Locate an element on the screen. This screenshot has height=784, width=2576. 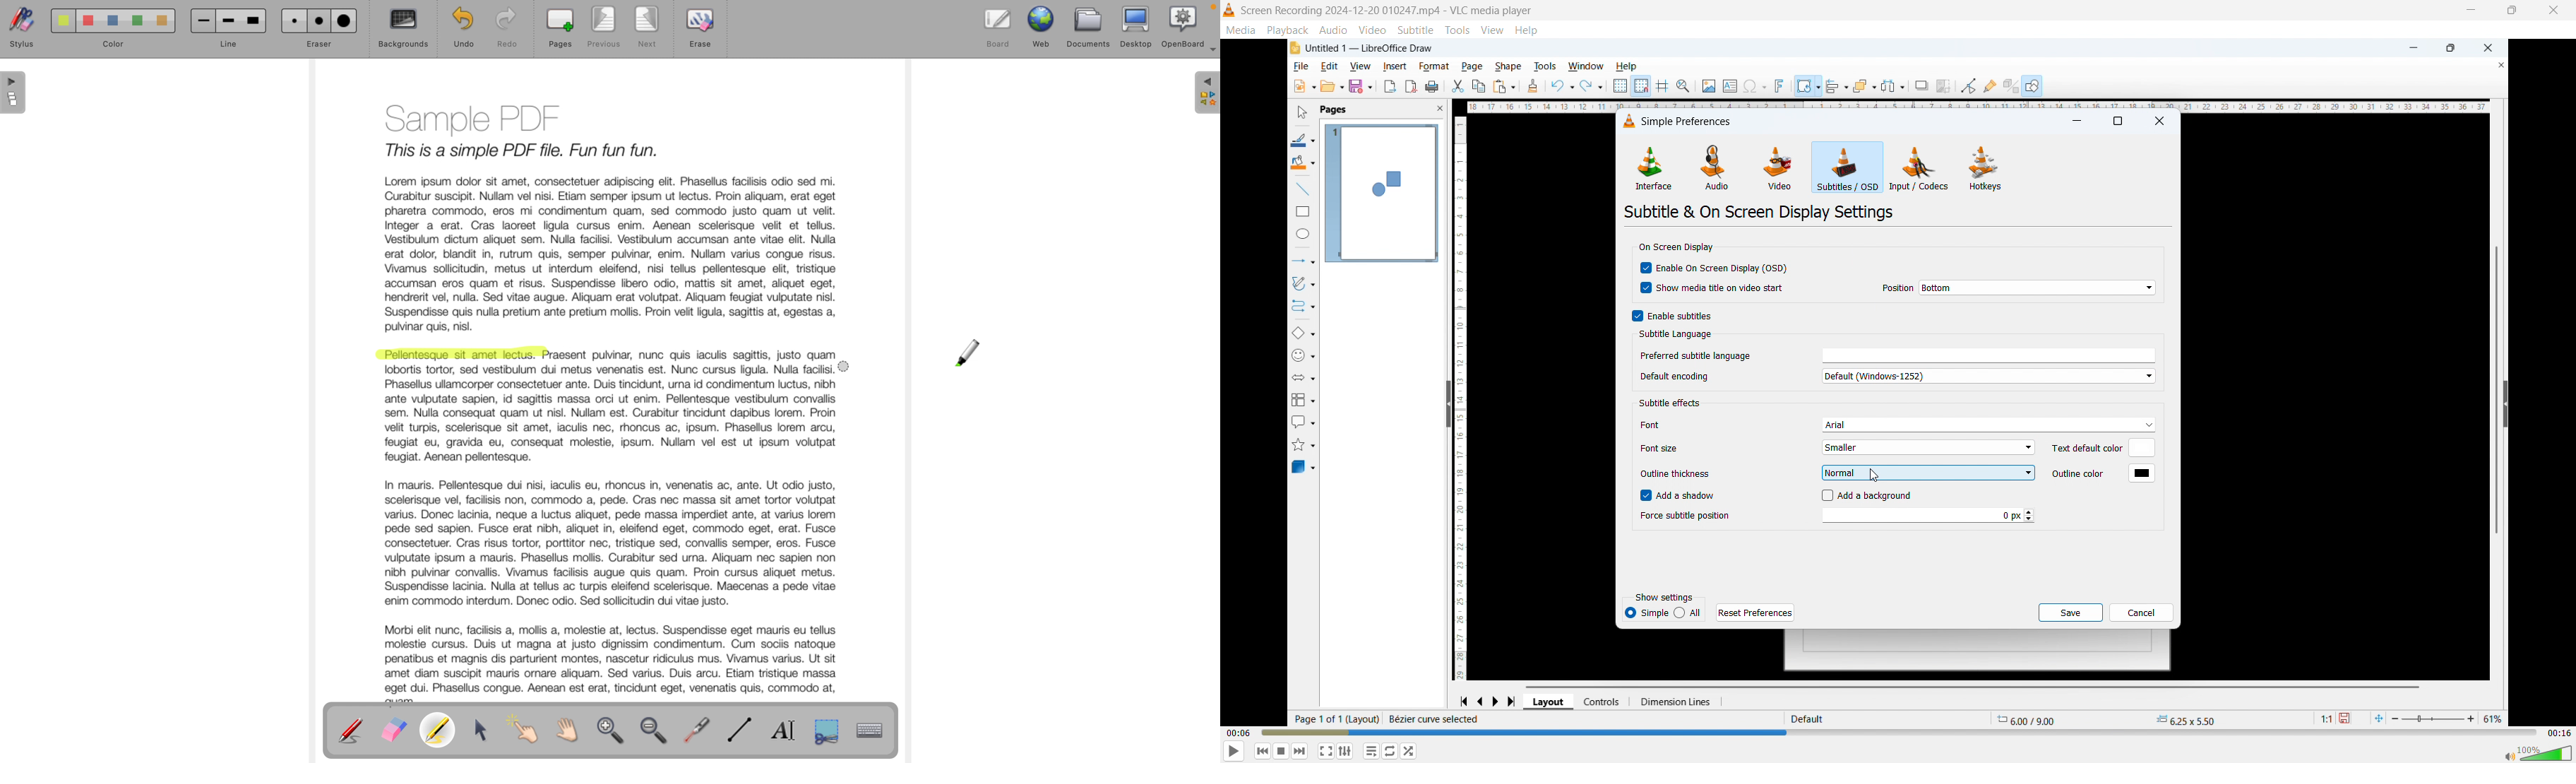
Playback  is located at coordinates (1289, 30).